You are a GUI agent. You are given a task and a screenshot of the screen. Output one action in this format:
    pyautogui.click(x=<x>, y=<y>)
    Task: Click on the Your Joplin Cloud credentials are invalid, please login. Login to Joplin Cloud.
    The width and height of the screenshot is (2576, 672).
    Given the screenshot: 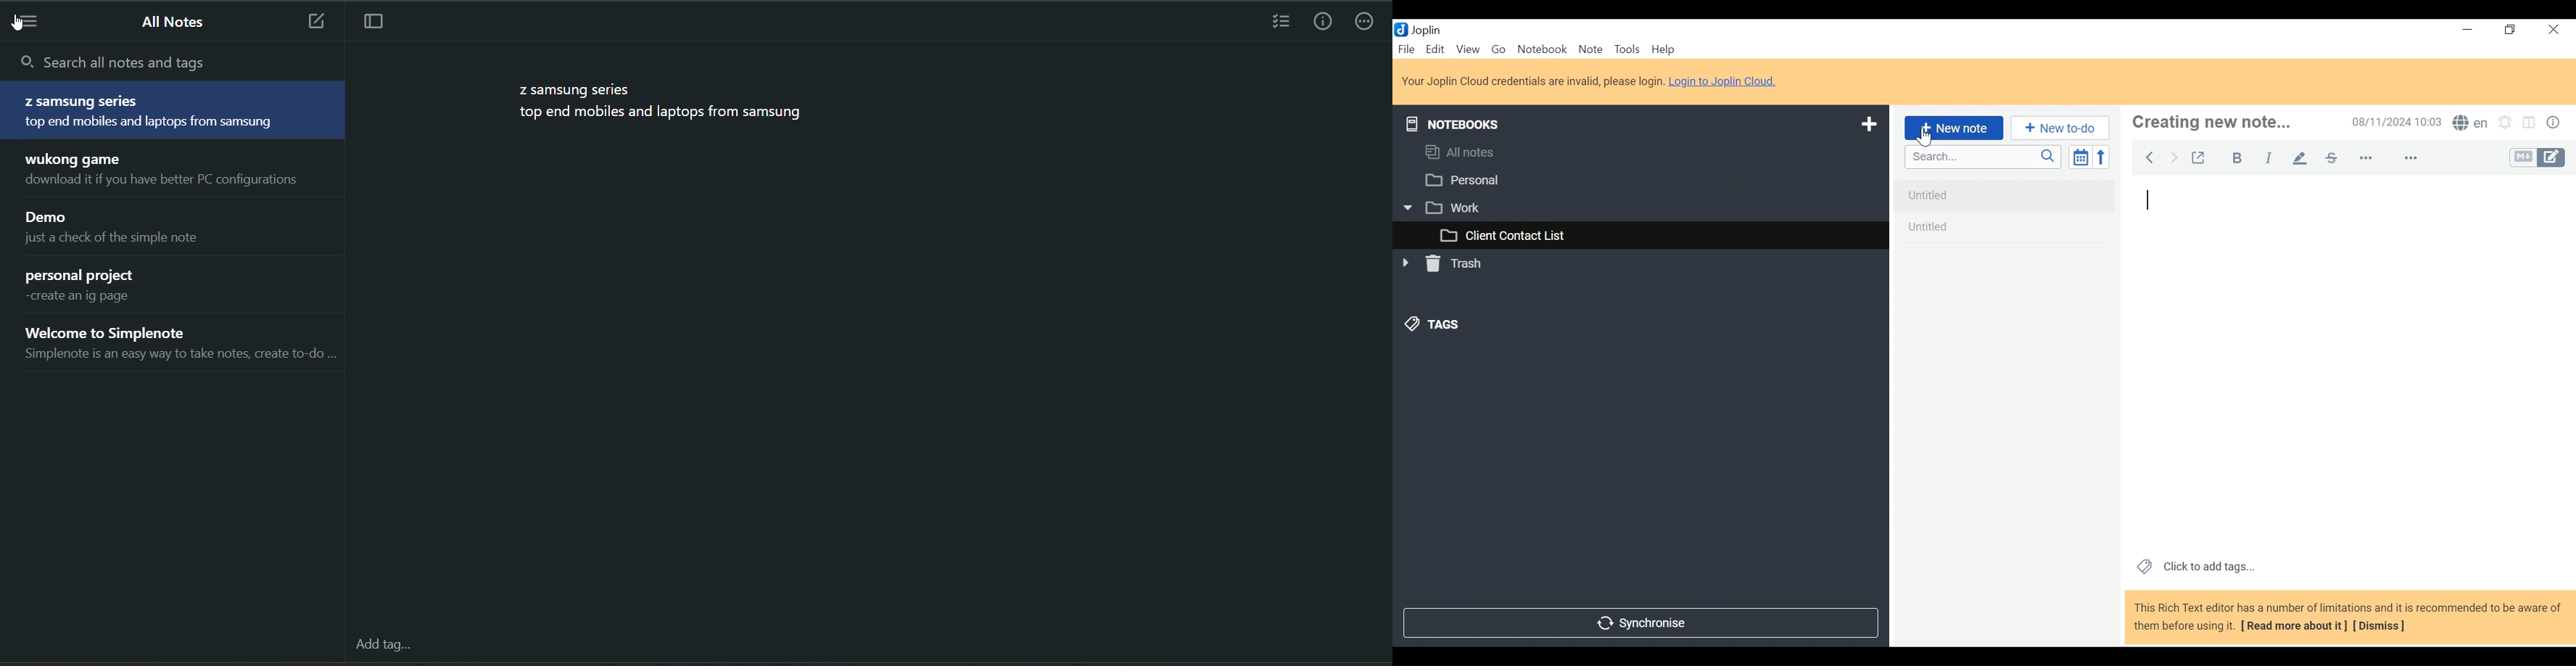 What is the action you would take?
    pyautogui.click(x=1592, y=81)
    